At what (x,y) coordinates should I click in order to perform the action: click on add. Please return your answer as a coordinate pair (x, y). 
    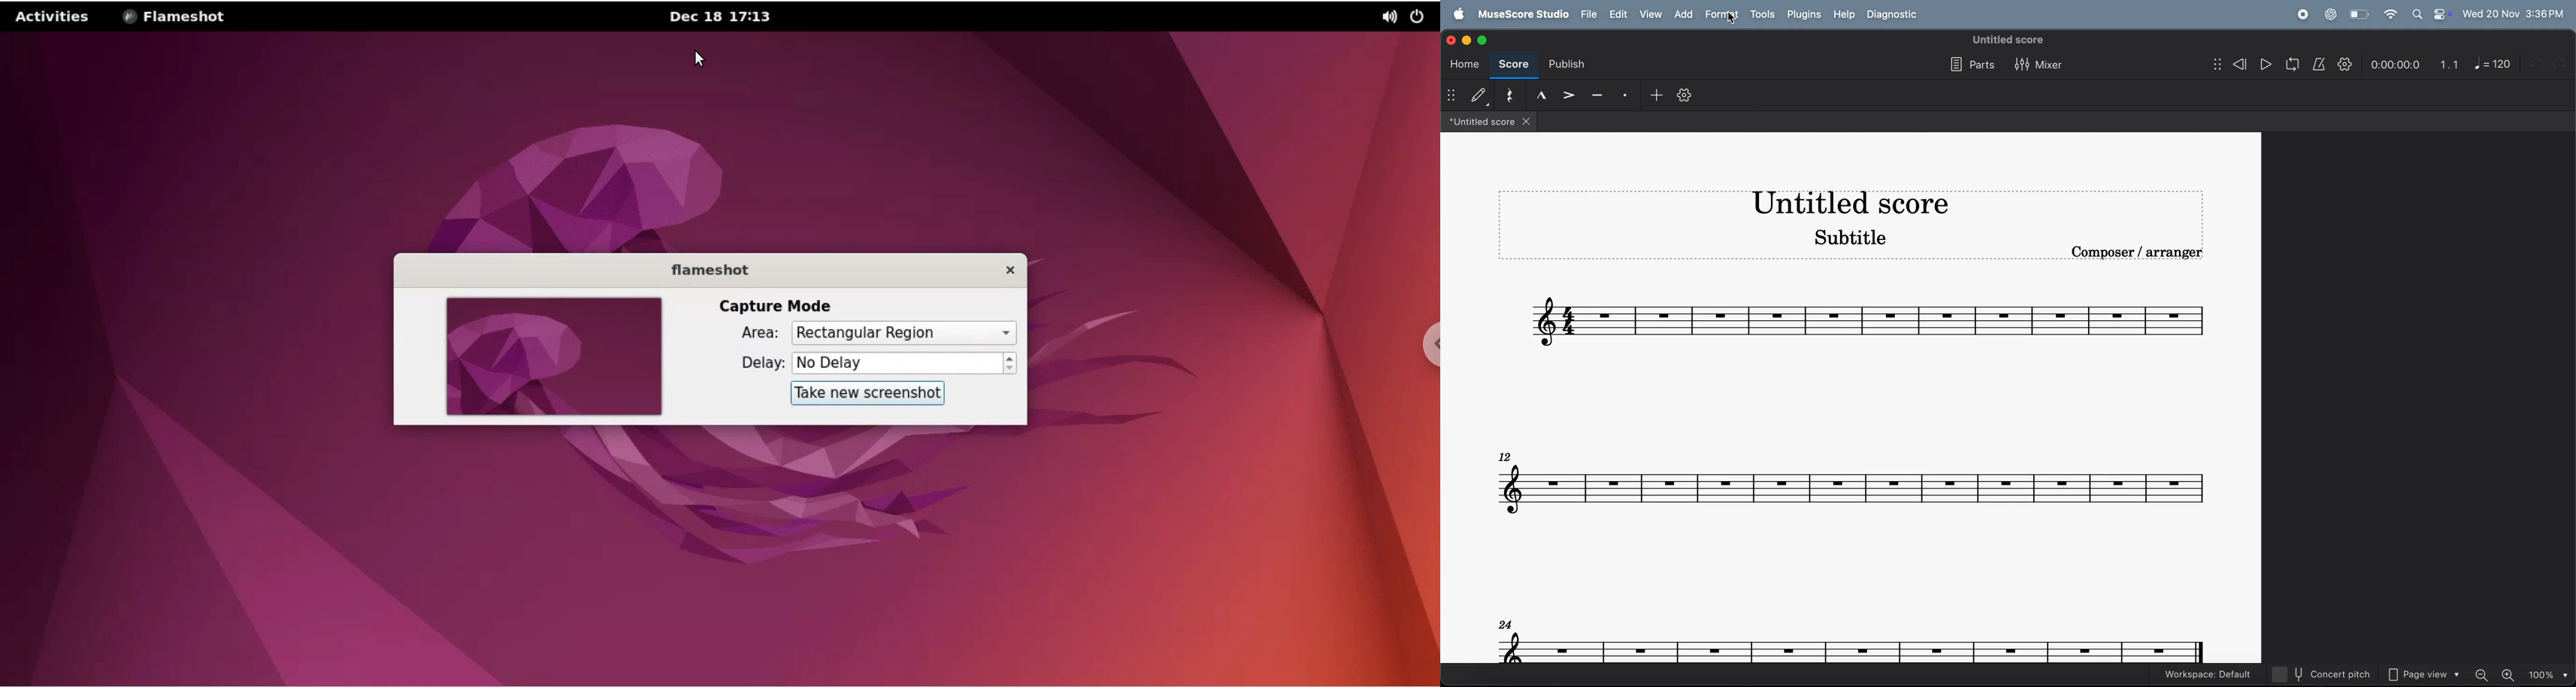
    Looking at the image, I should click on (1653, 96).